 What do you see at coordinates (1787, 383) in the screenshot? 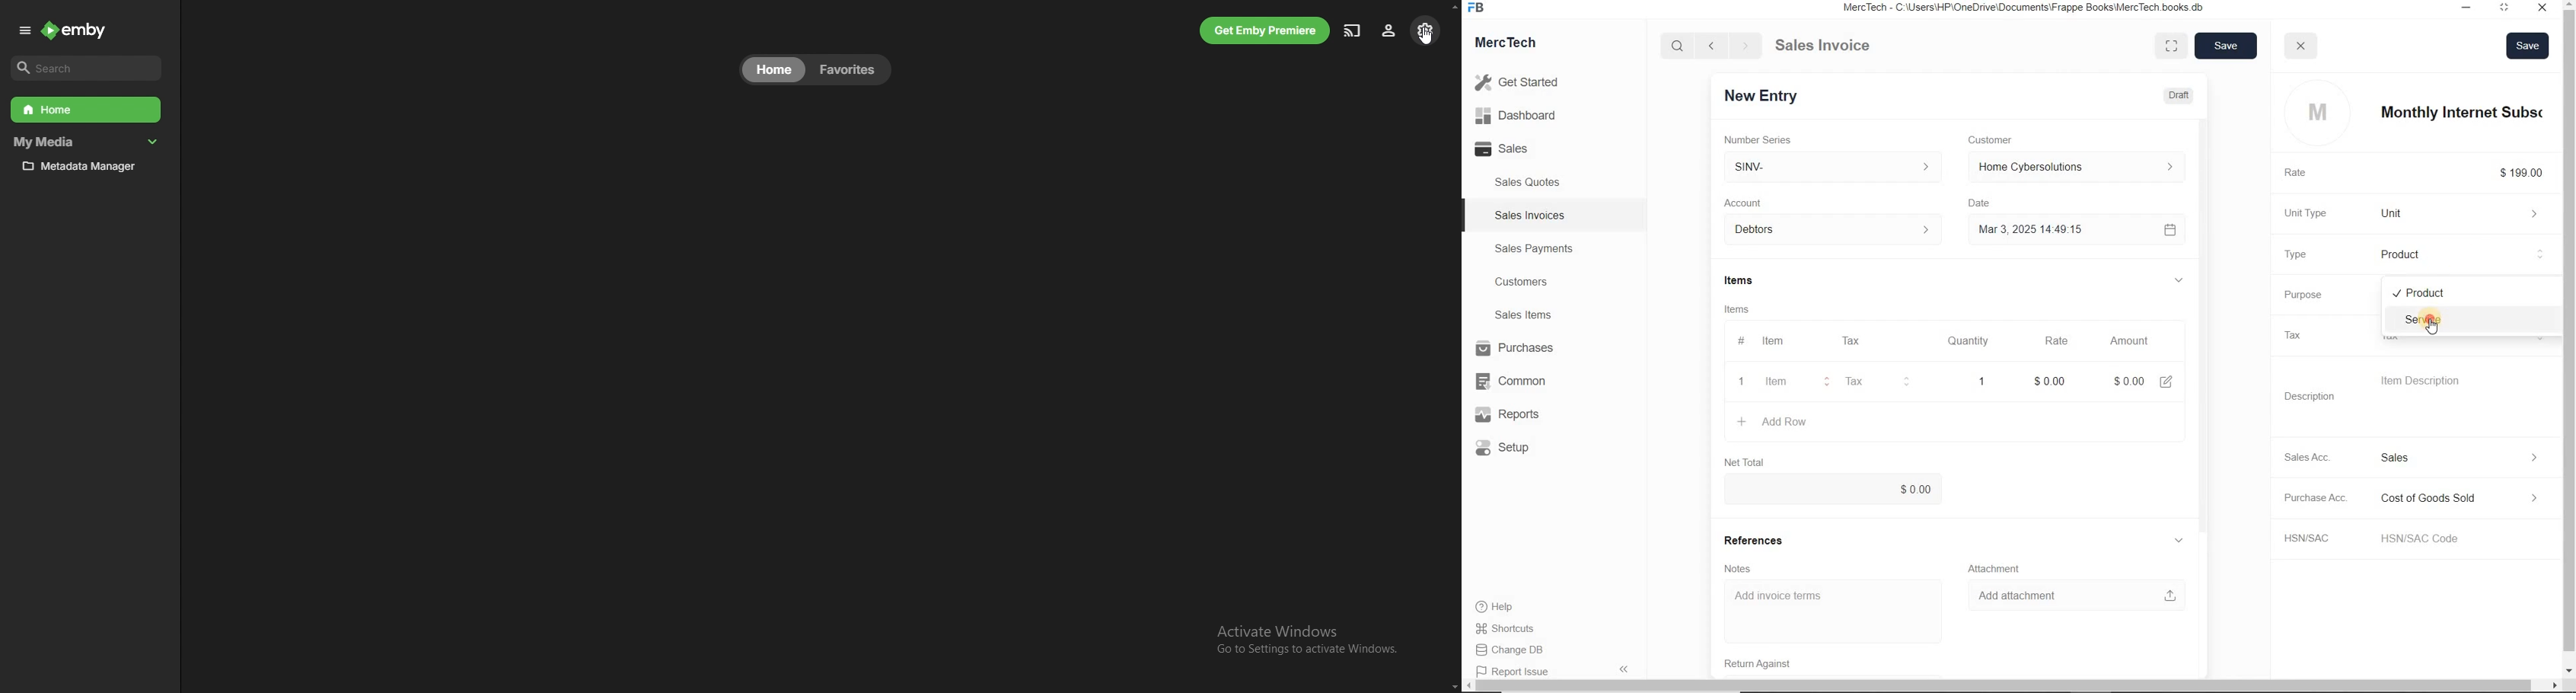
I see `item` at bounding box center [1787, 383].